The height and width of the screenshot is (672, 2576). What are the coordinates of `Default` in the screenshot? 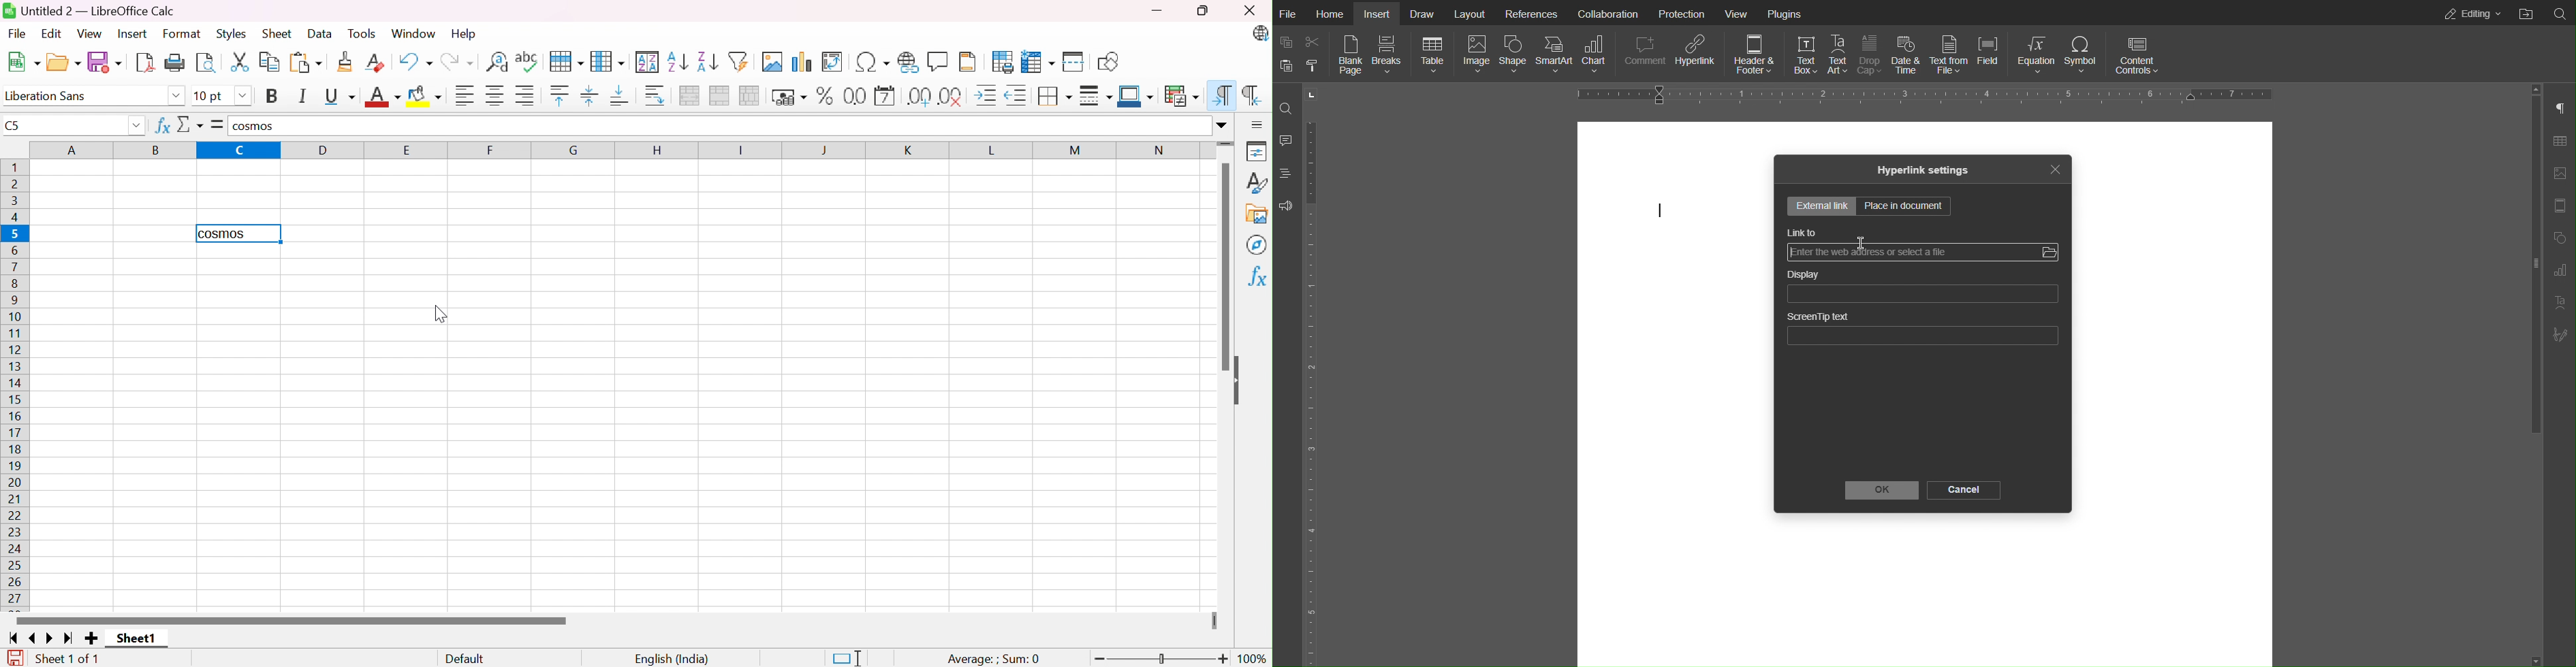 It's located at (465, 659).